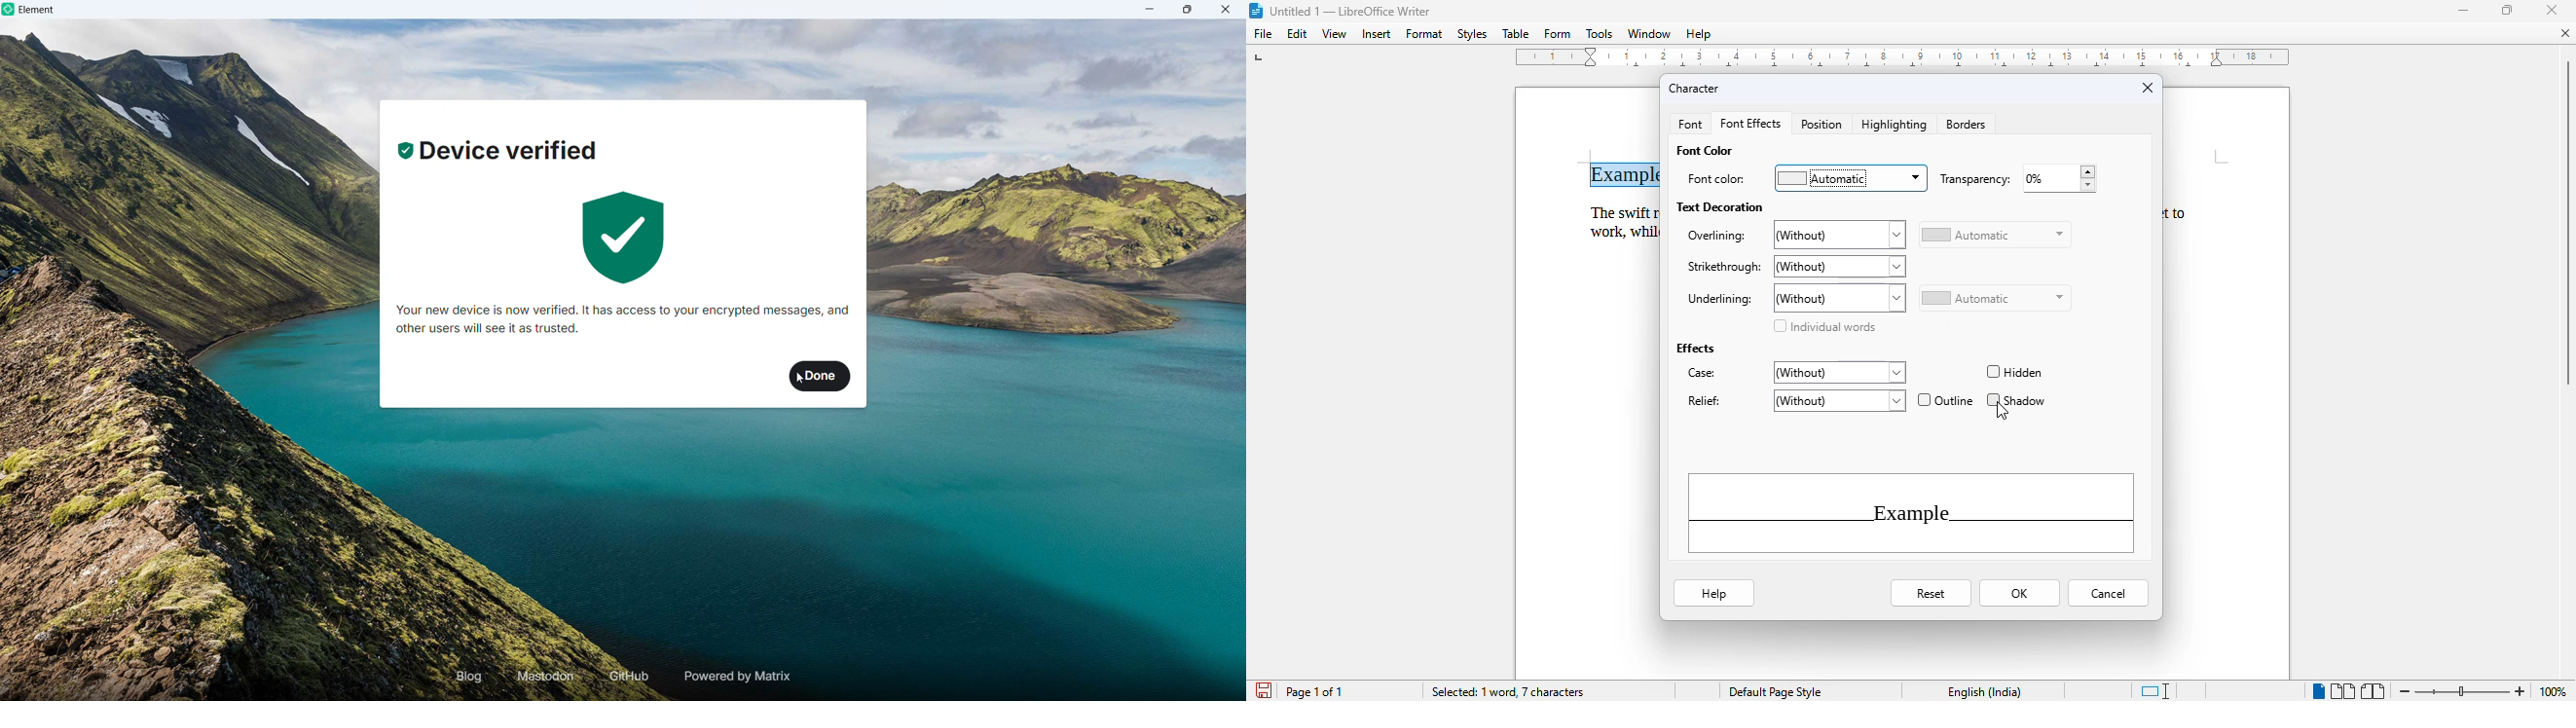 Image resolution: width=2576 pixels, height=728 pixels. What do you see at coordinates (2507, 9) in the screenshot?
I see `maximize` at bounding box center [2507, 9].